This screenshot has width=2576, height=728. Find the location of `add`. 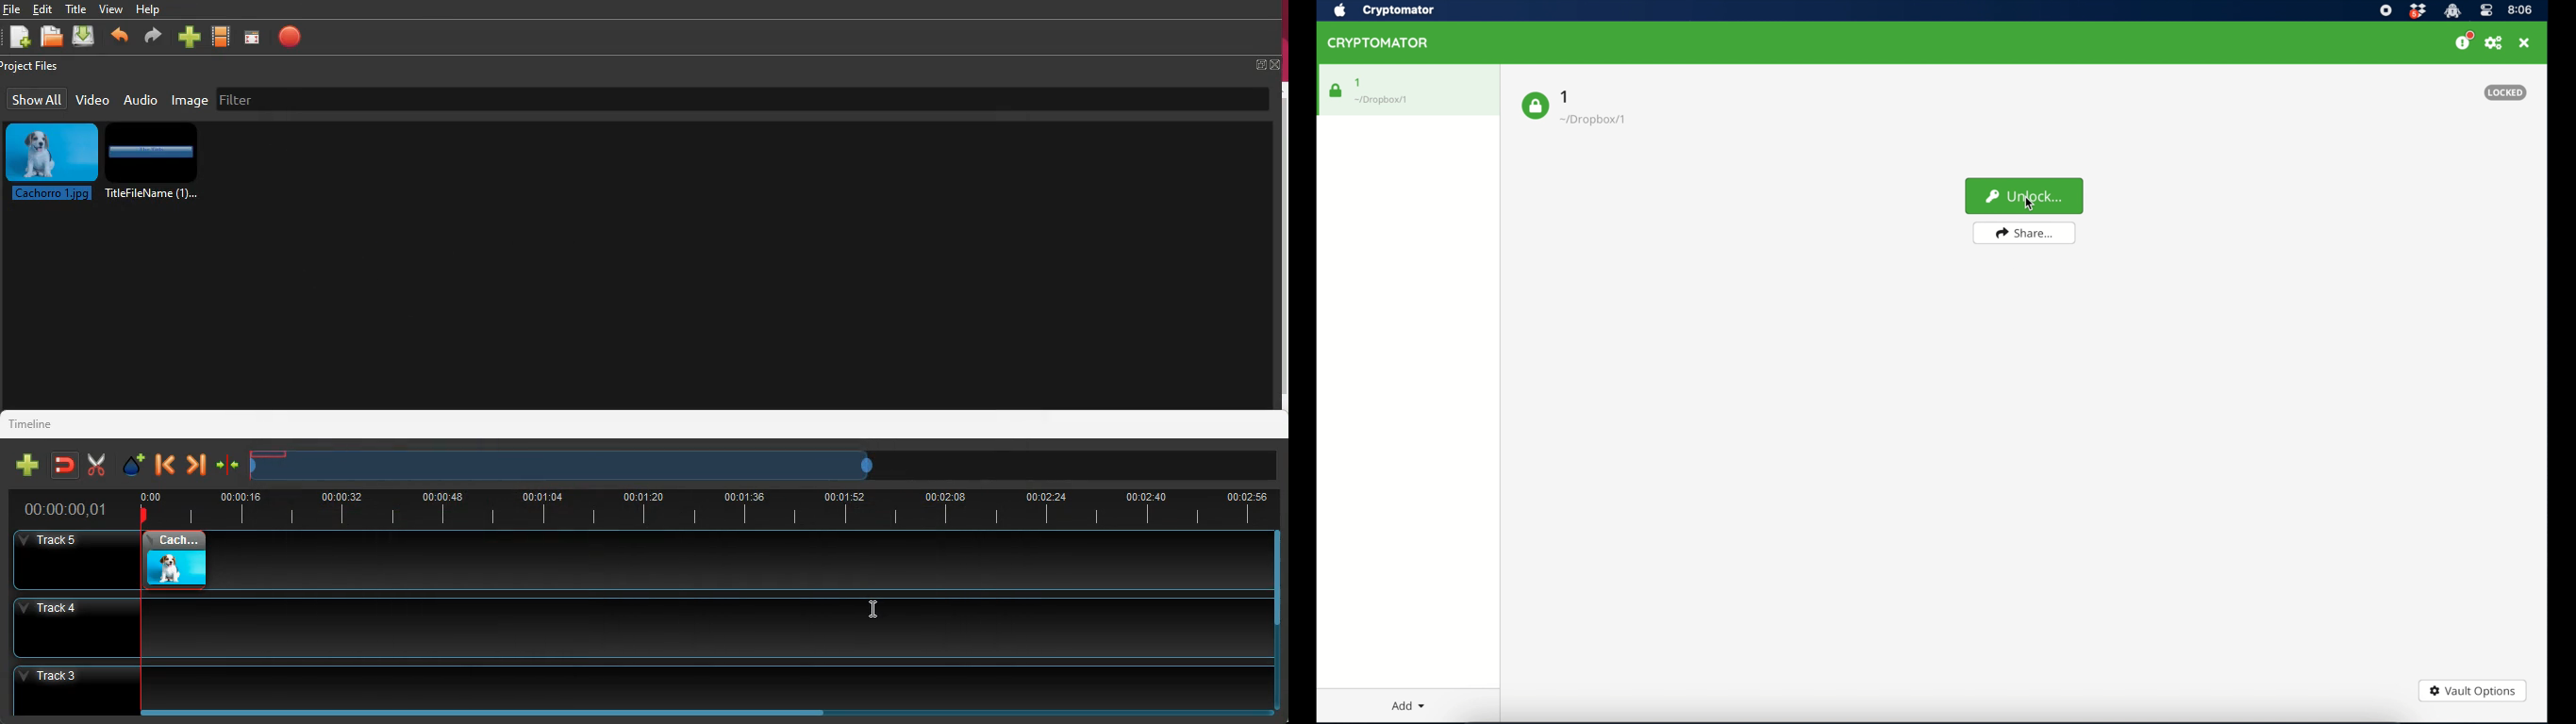

add is located at coordinates (24, 466).